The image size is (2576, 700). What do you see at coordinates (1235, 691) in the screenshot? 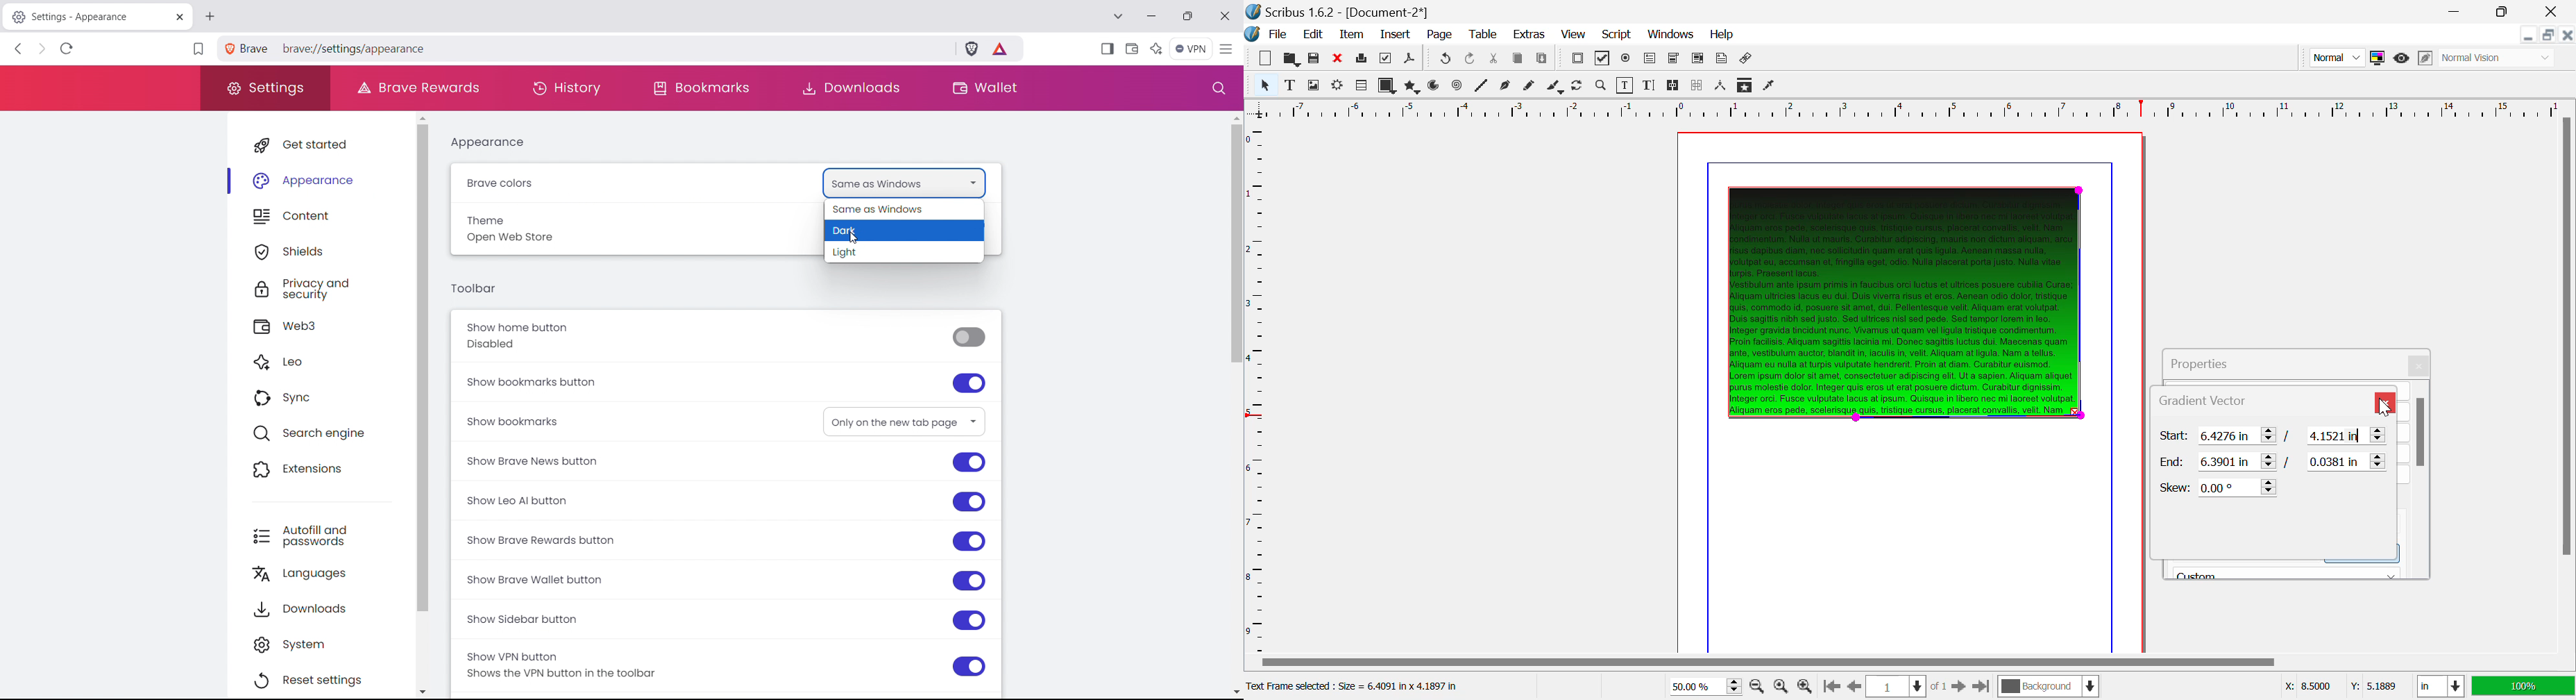
I see `scroll down` at bounding box center [1235, 691].